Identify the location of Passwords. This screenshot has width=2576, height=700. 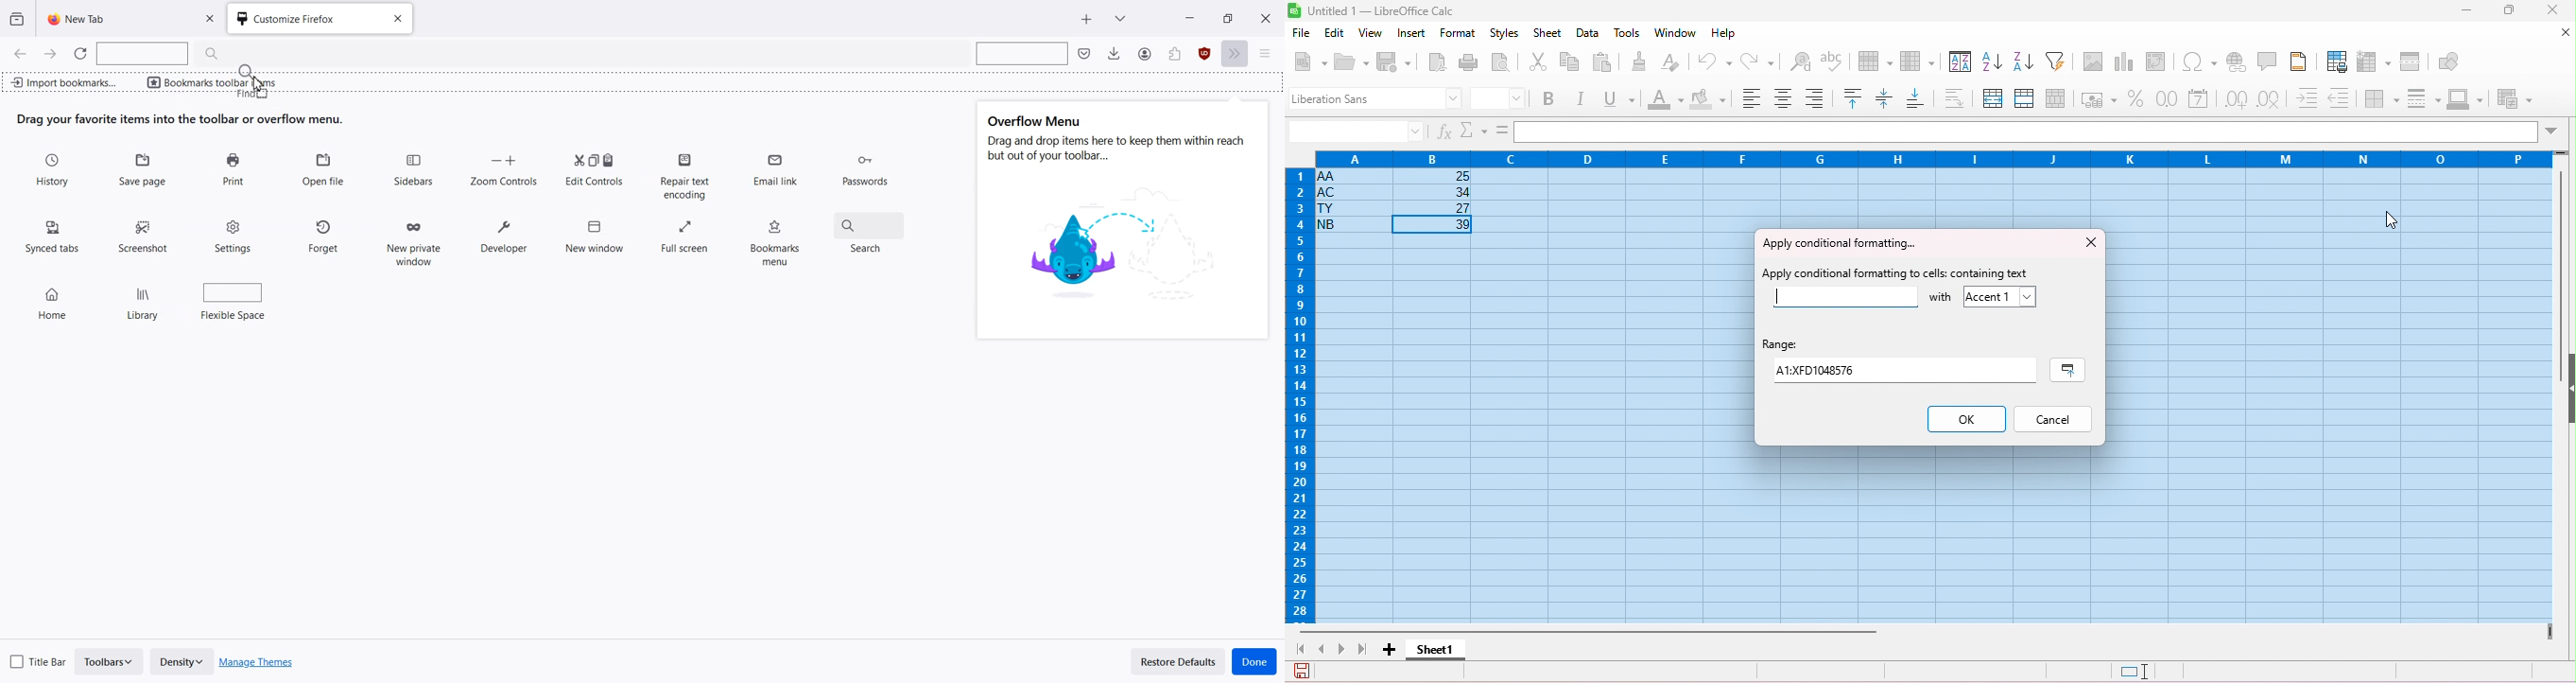
(864, 171).